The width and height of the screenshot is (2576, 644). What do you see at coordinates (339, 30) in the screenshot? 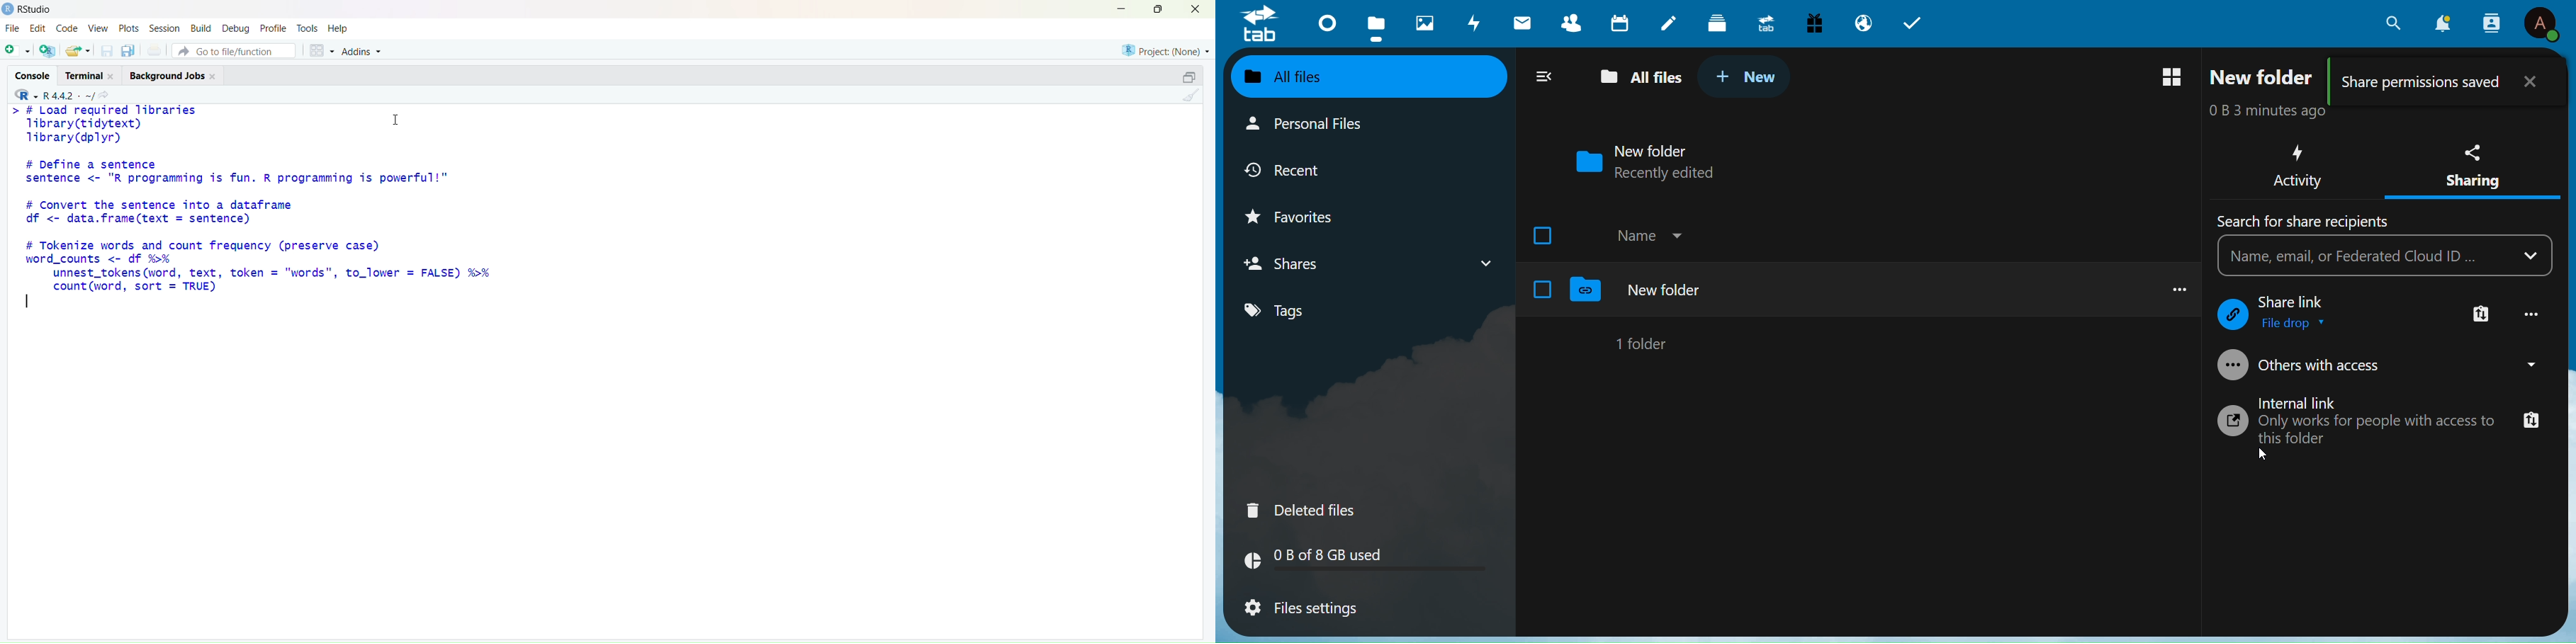
I see `help` at bounding box center [339, 30].